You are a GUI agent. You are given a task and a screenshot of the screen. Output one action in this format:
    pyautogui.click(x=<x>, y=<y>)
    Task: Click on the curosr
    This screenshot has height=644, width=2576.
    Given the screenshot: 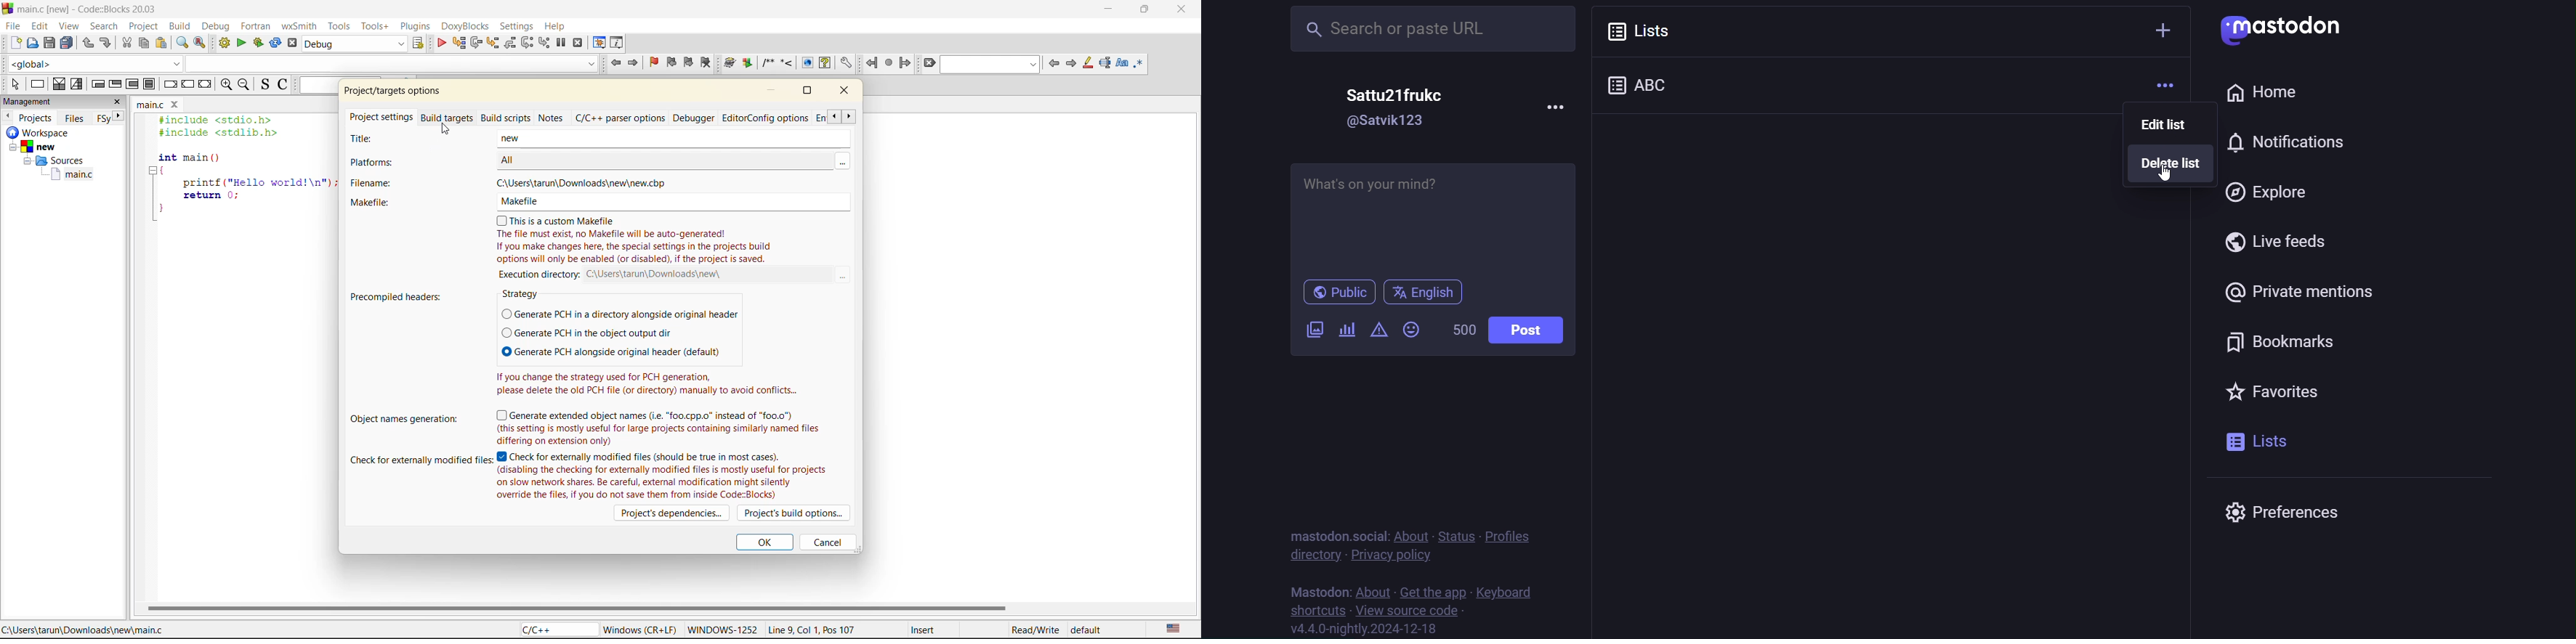 What is the action you would take?
    pyautogui.click(x=445, y=128)
    